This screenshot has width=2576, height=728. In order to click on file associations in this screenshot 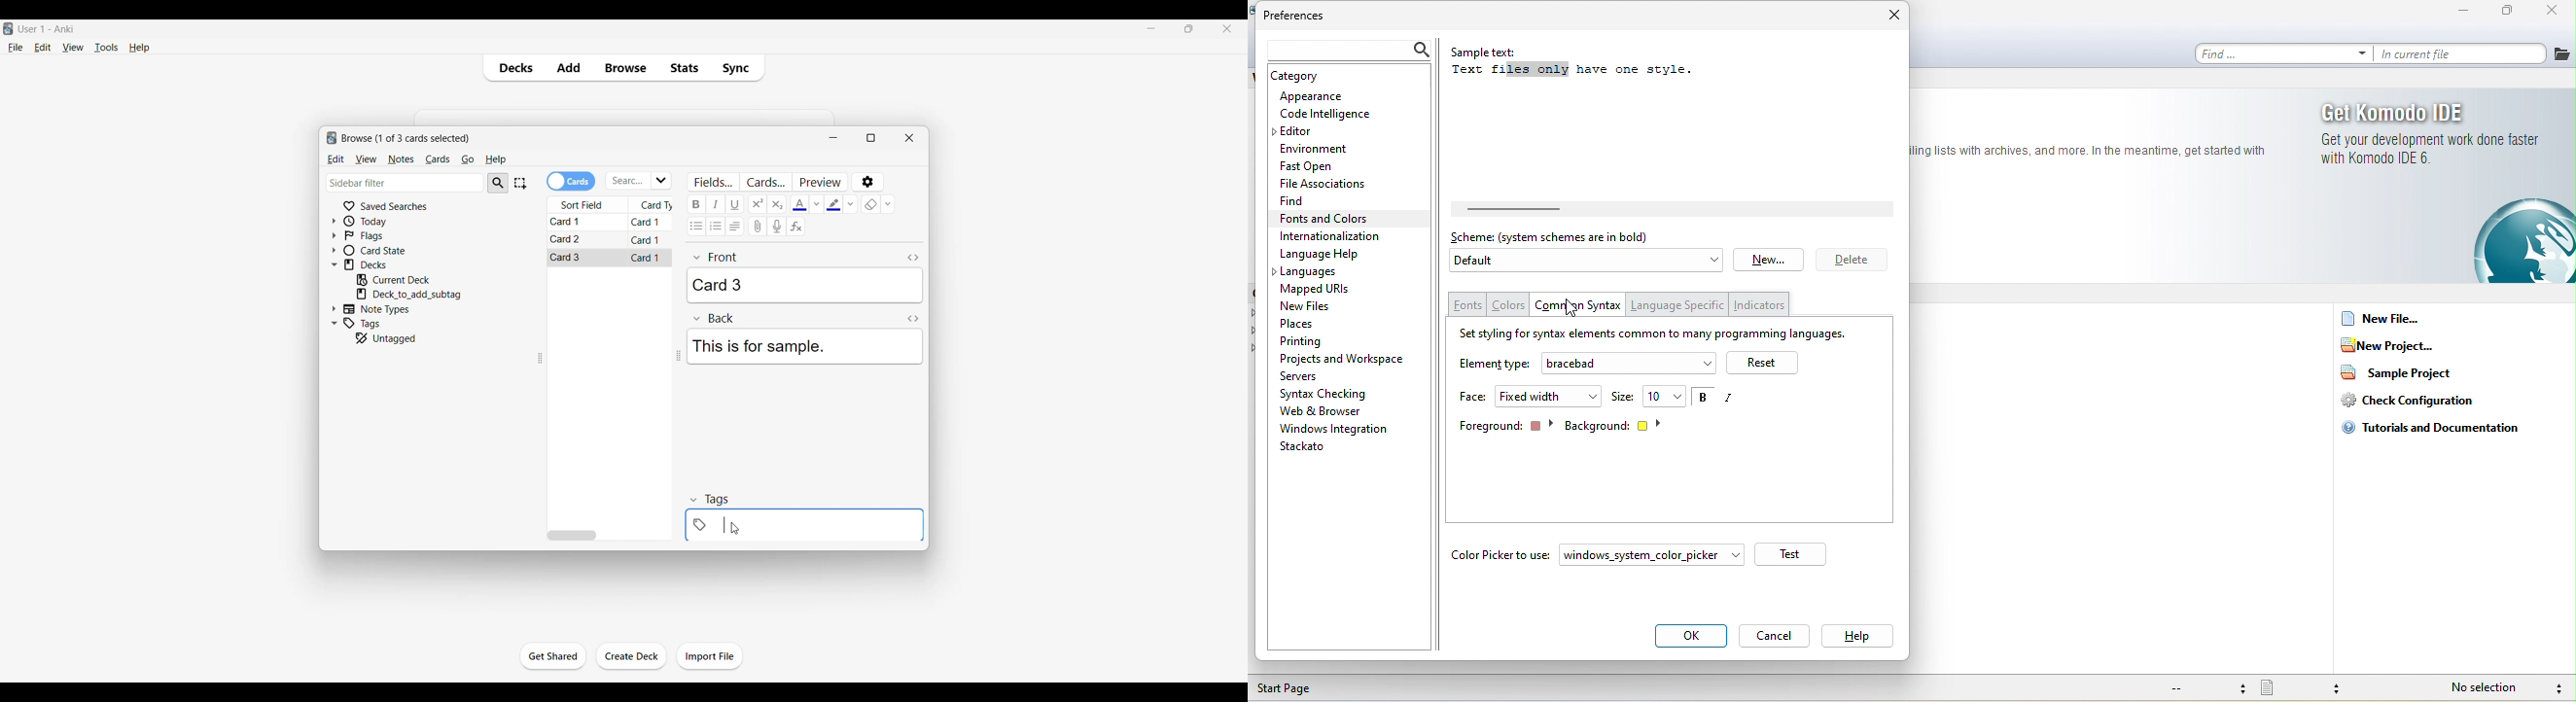, I will do `click(1325, 185)`.